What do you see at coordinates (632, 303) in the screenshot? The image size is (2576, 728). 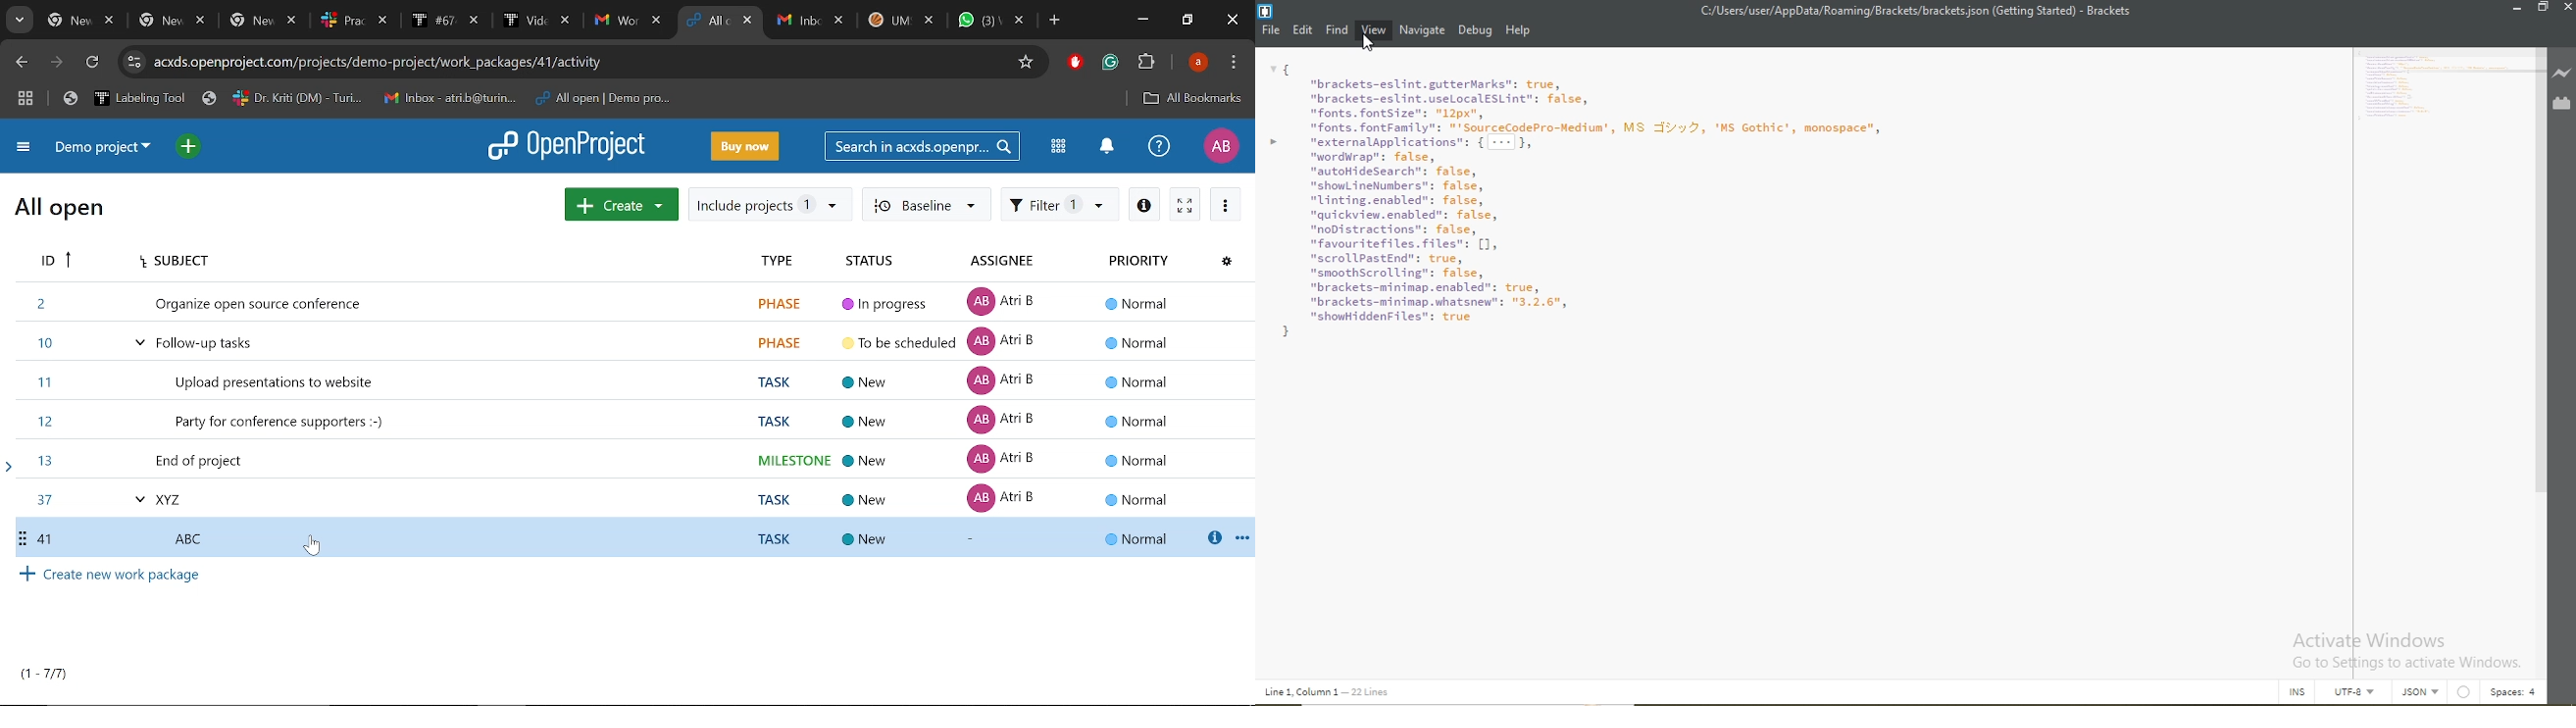 I see `Task ID 2` at bounding box center [632, 303].